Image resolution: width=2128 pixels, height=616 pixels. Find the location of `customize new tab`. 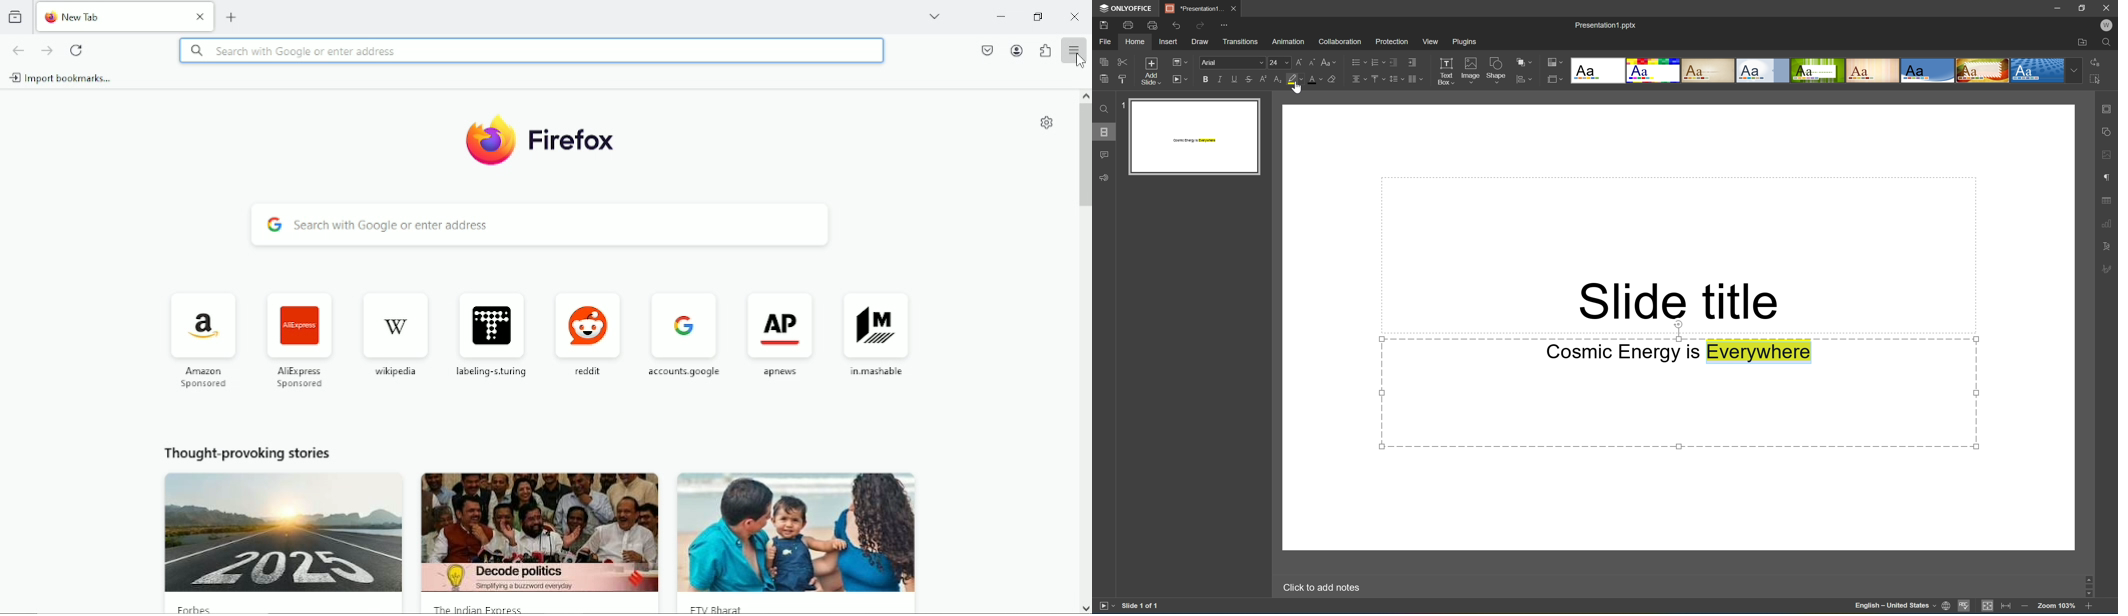

customize new tab is located at coordinates (1046, 122).